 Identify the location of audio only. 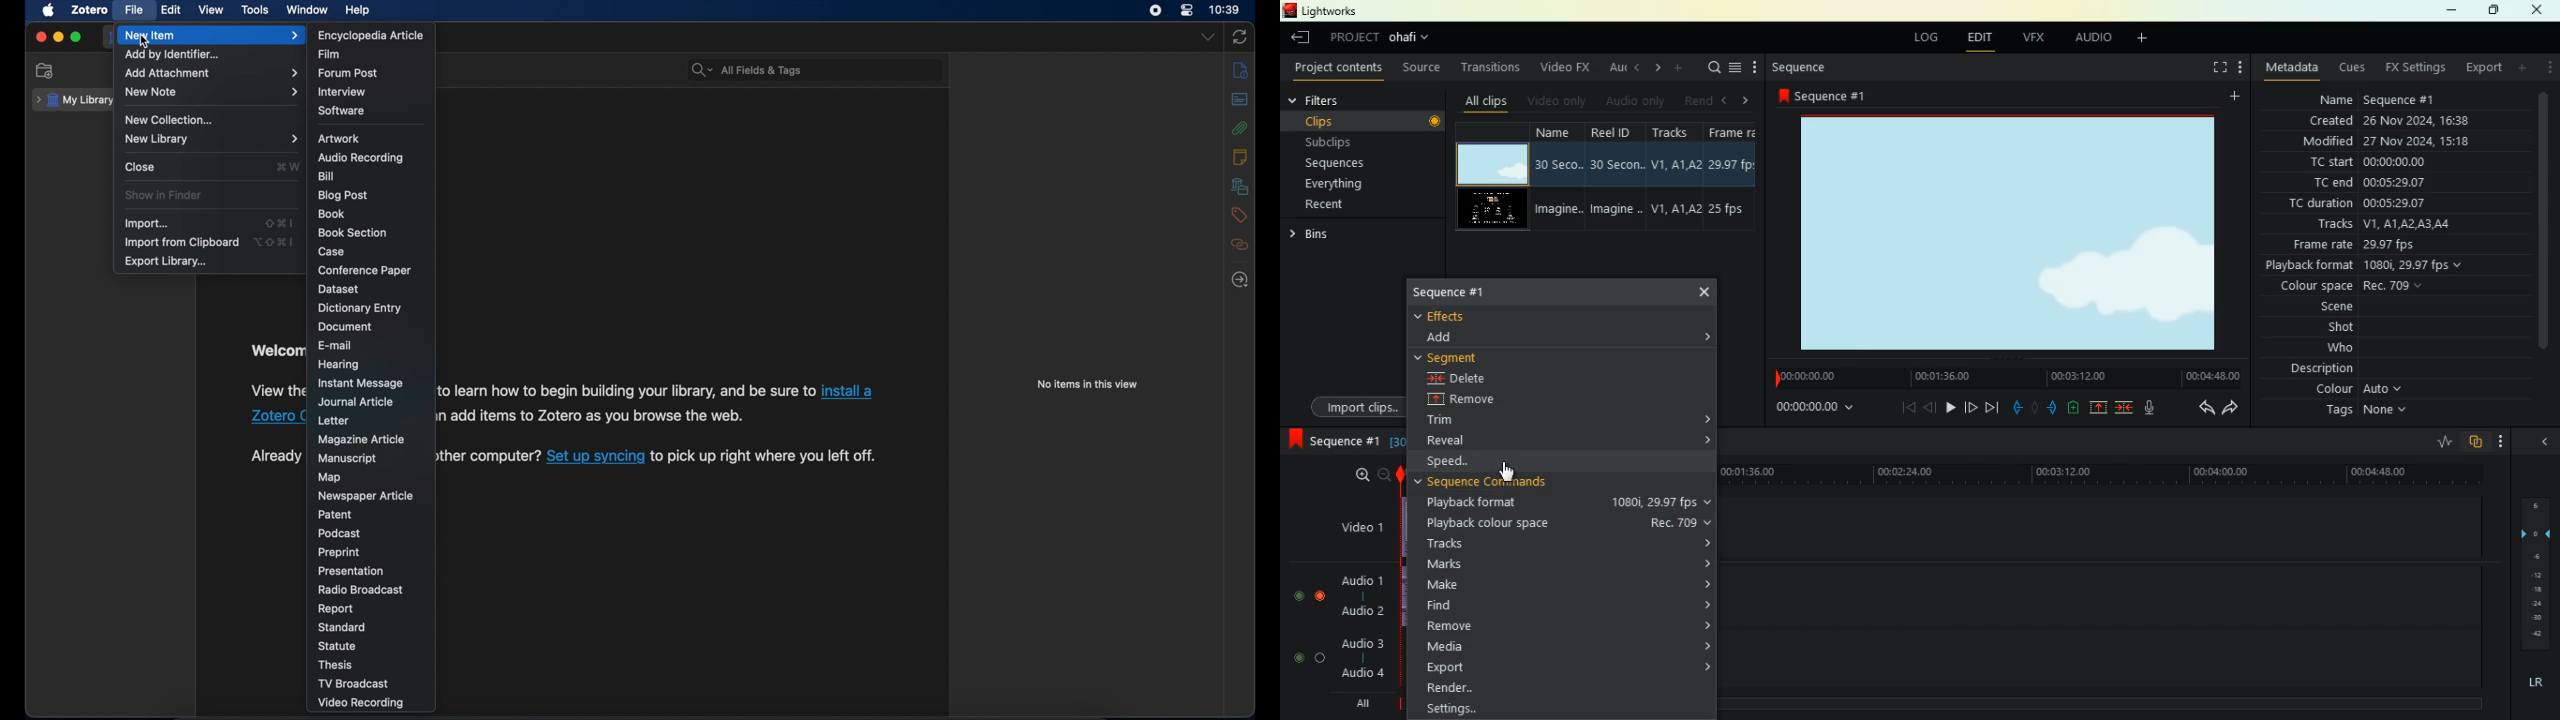
(1636, 100).